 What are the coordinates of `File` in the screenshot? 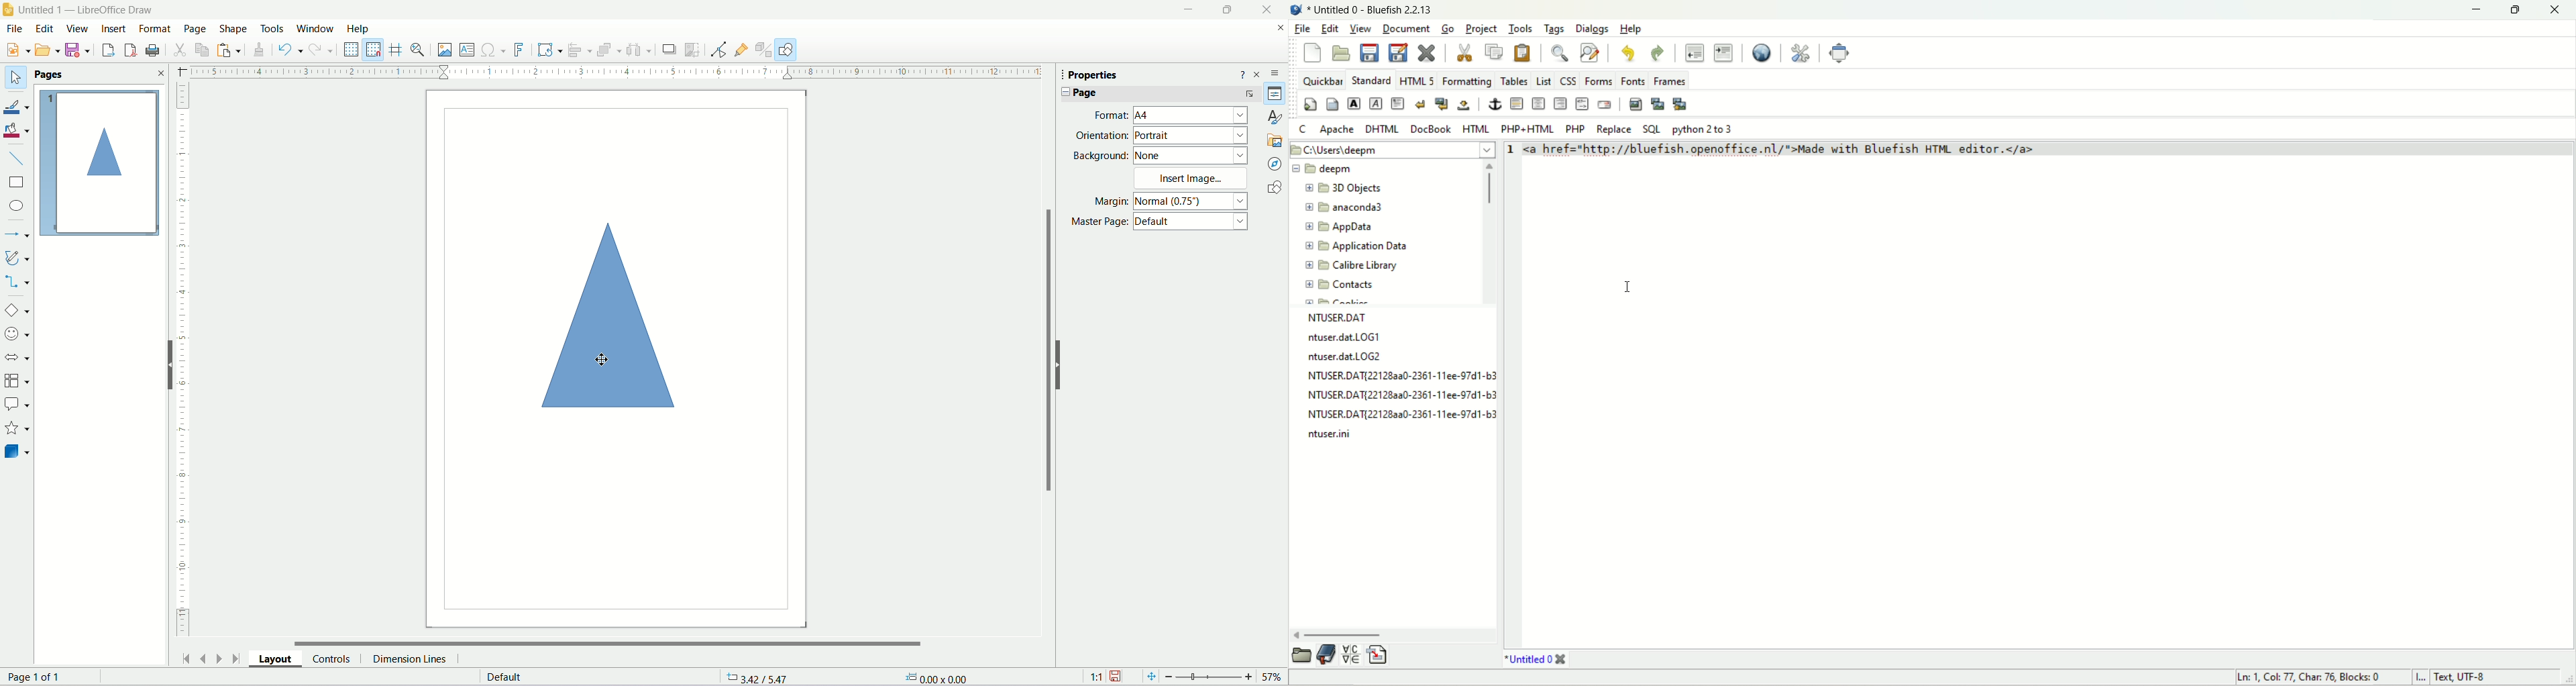 It's located at (13, 28).